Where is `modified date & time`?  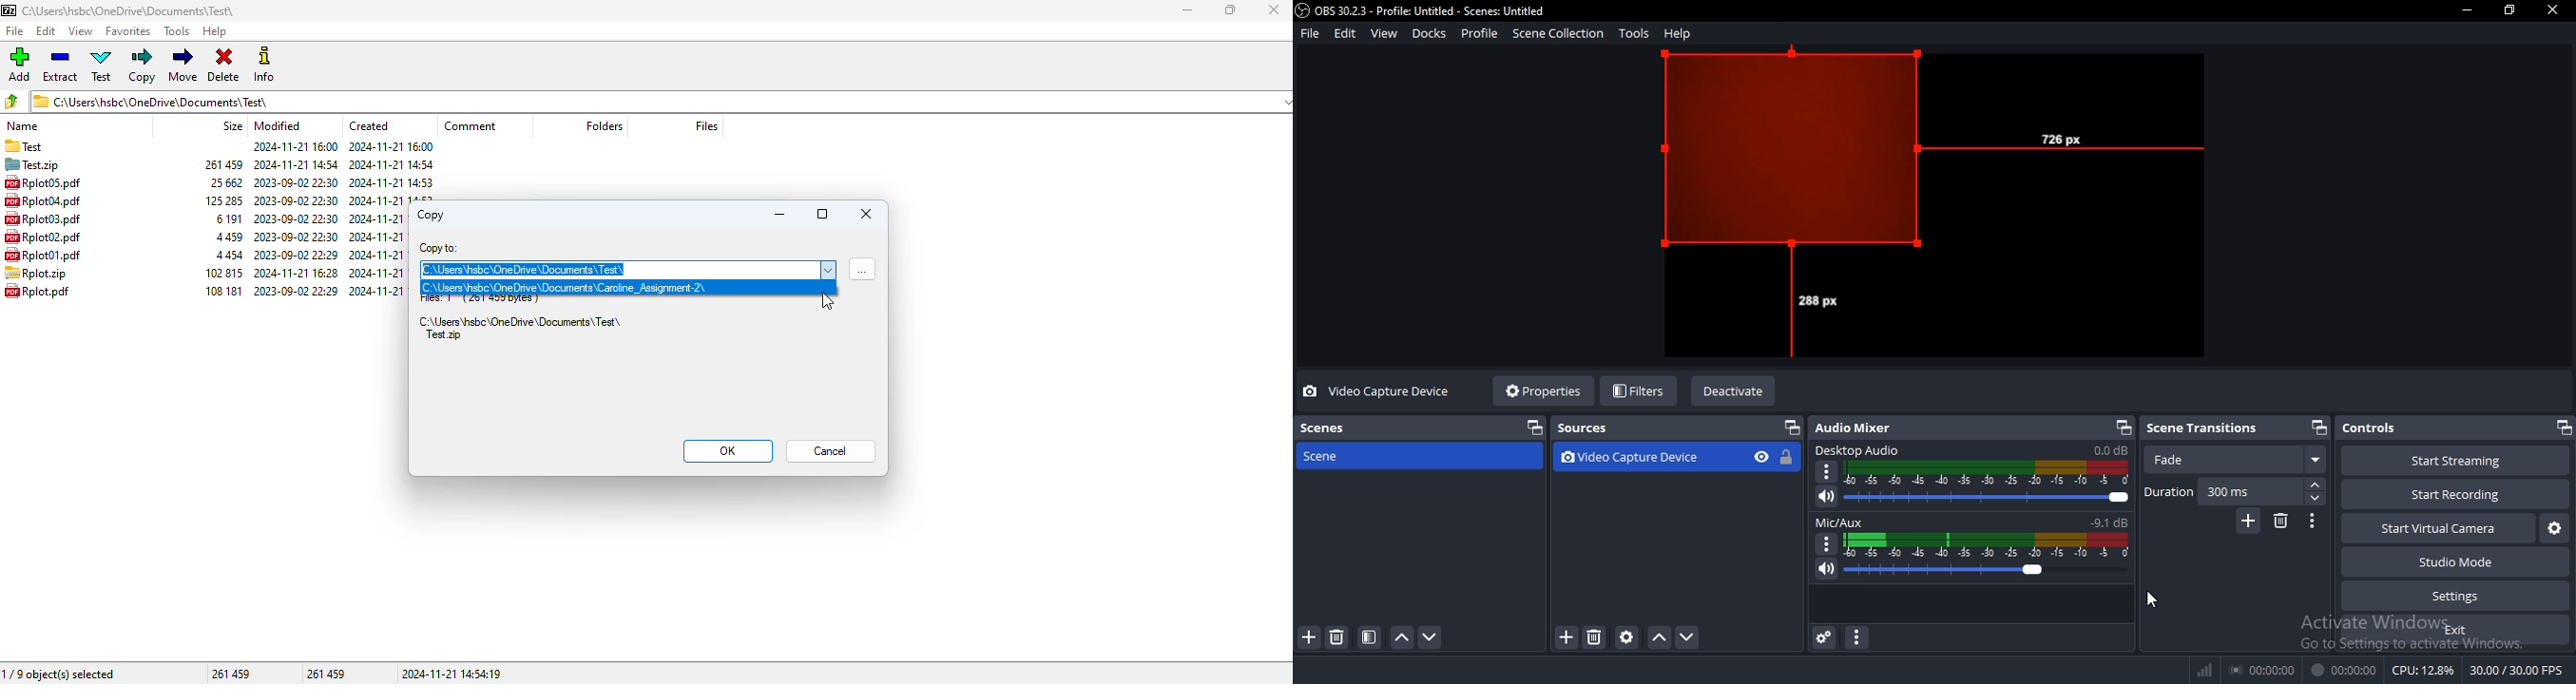 modified date & time is located at coordinates (296, 182).